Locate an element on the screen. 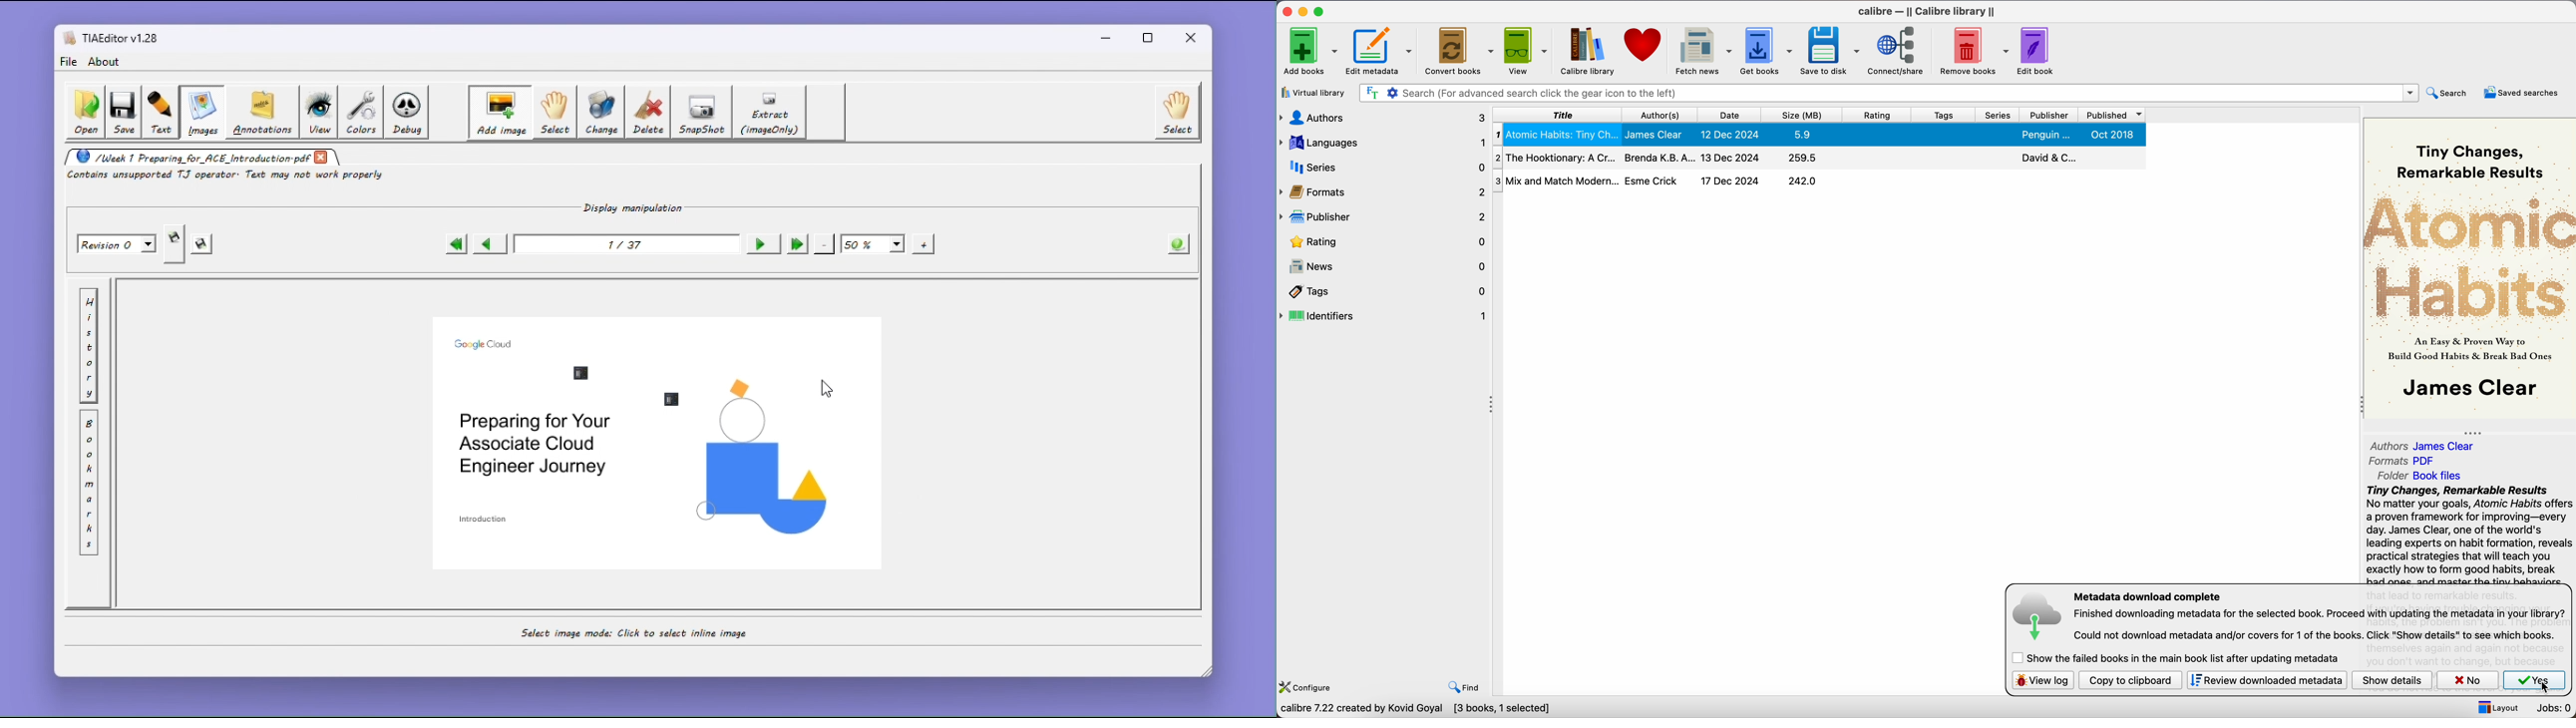 The width and height of the screenshot is (2576, 728). search bar is located at coordinates (1887, 93).